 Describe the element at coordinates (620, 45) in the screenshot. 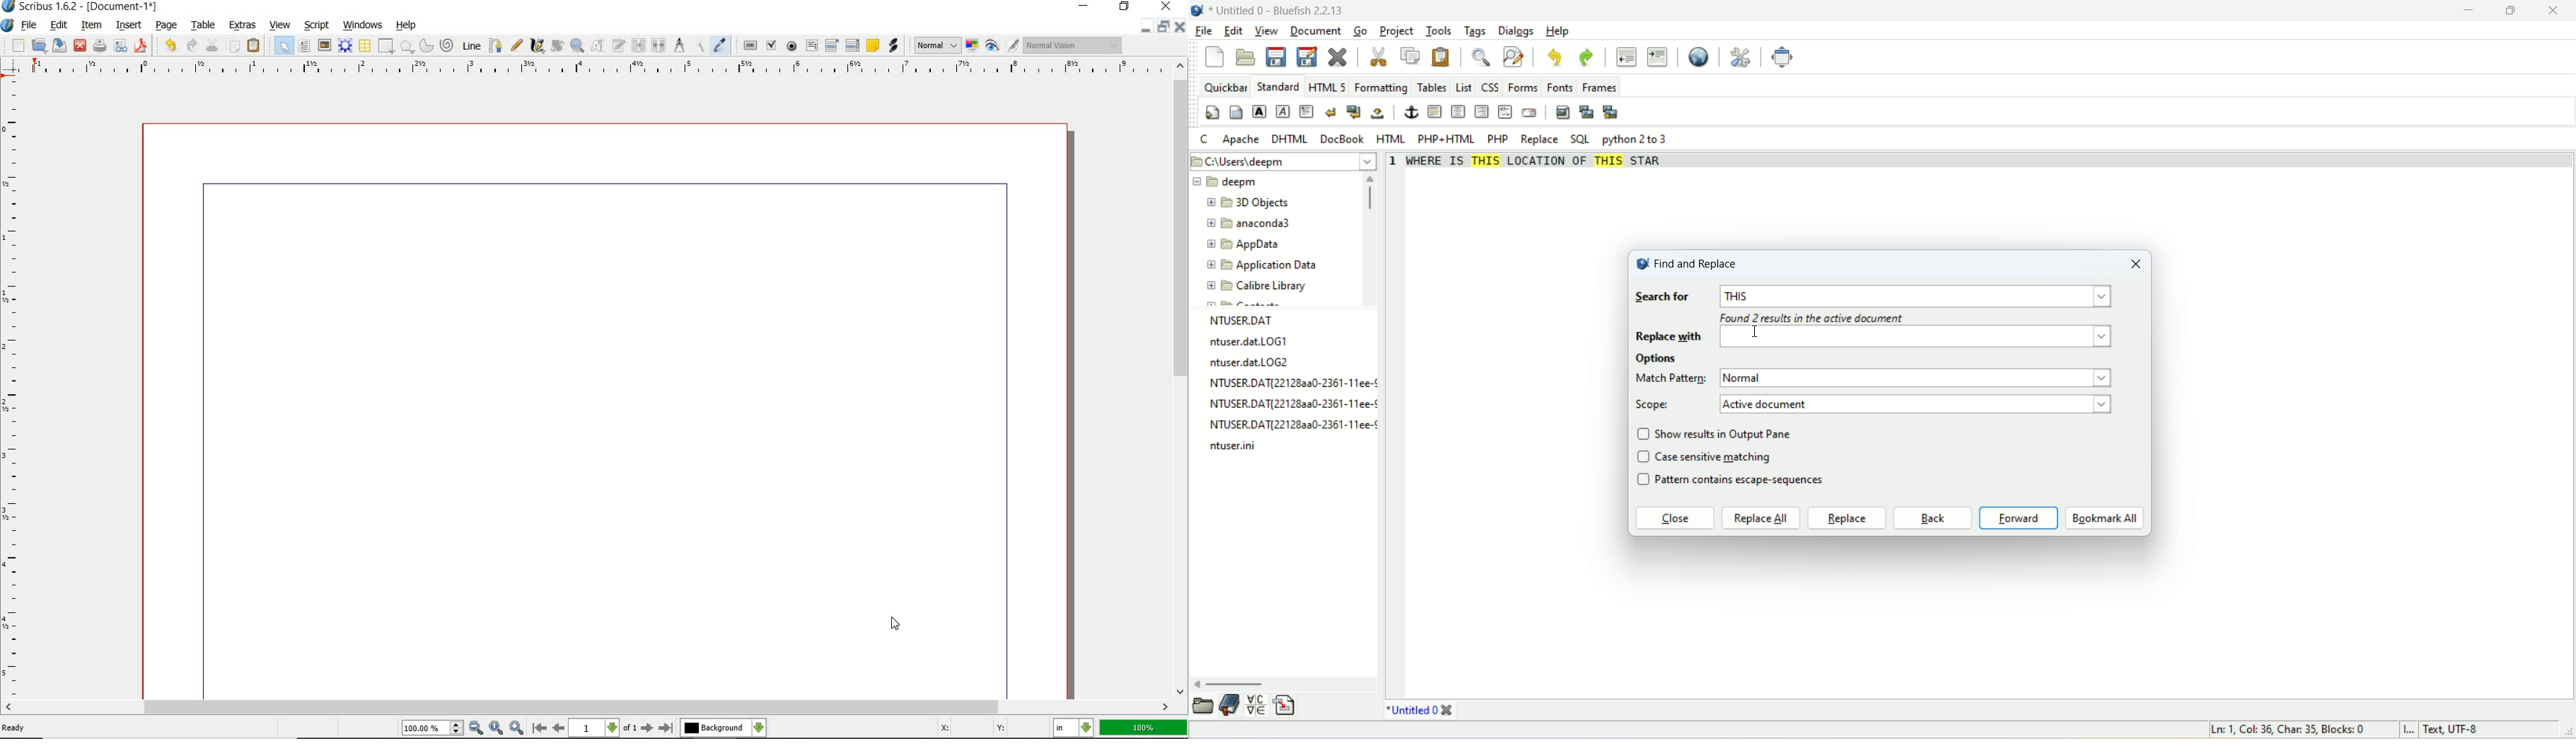

I see `edit text with story editor` at that location.